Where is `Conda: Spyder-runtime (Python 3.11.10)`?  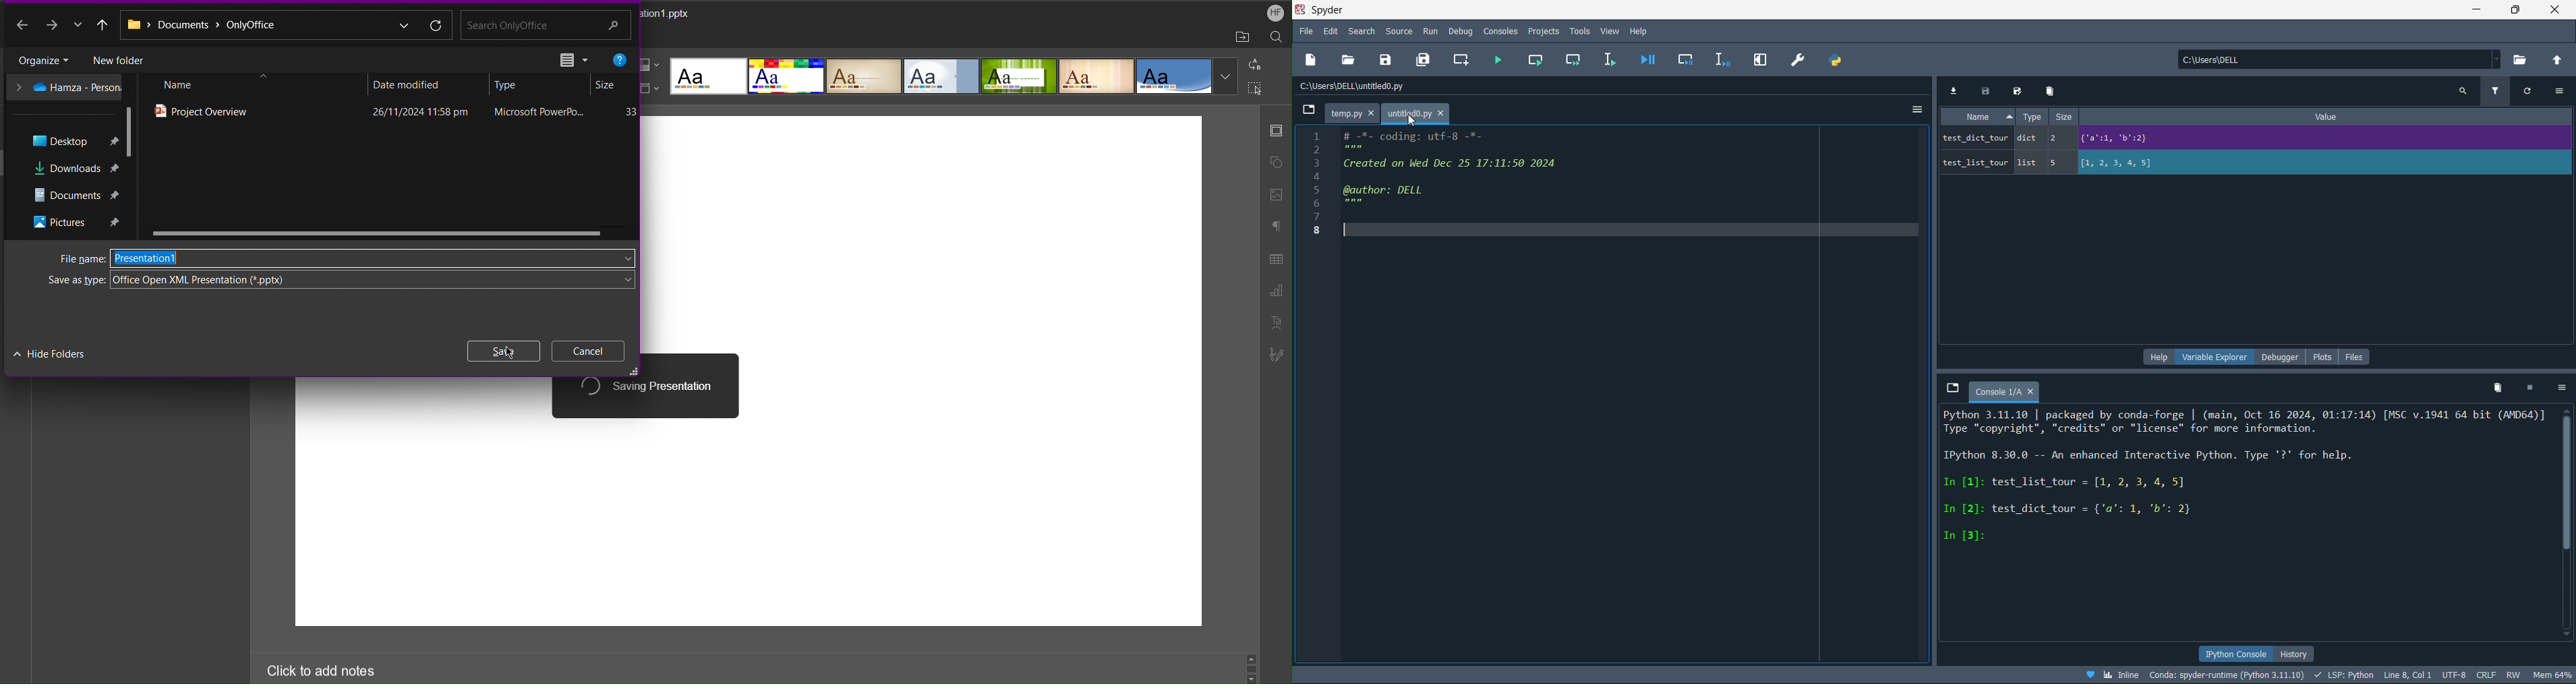 Conda: Spyder-runtime (Python 3.11.10) is located at coordinates (2229, 674).